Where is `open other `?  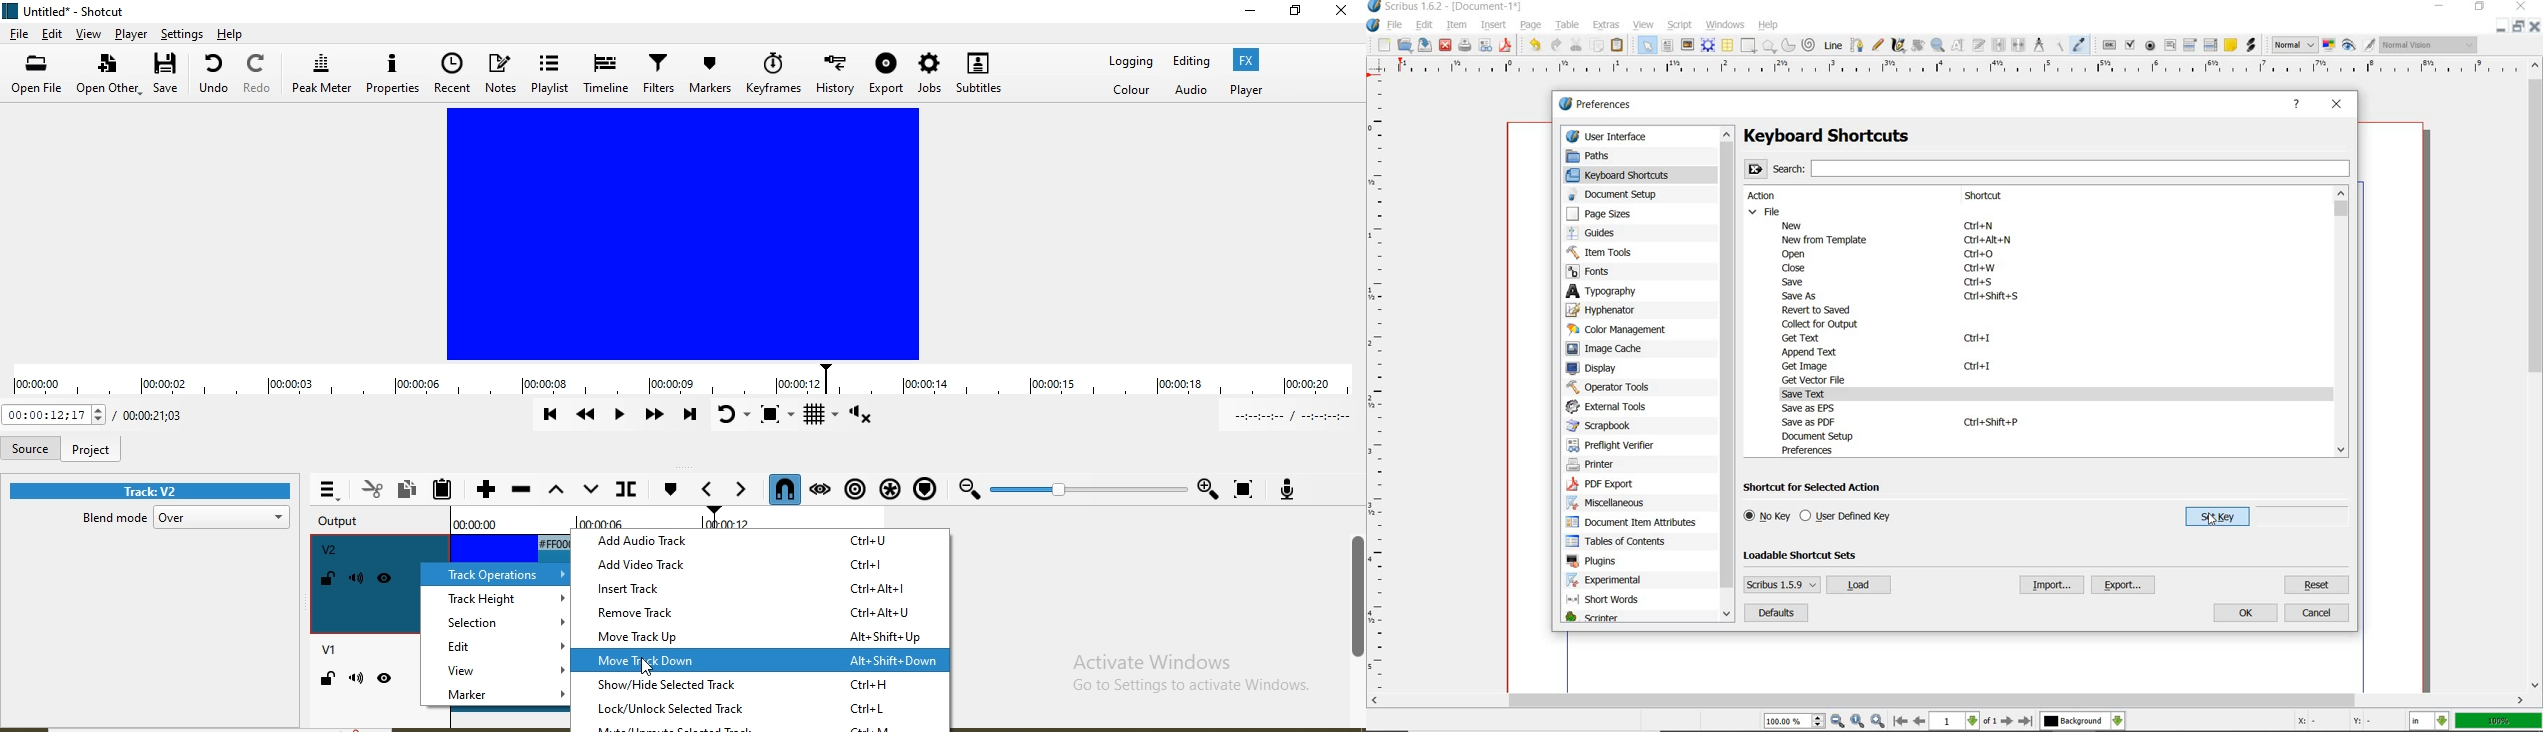
open other  is located at coordinates (110, 76).